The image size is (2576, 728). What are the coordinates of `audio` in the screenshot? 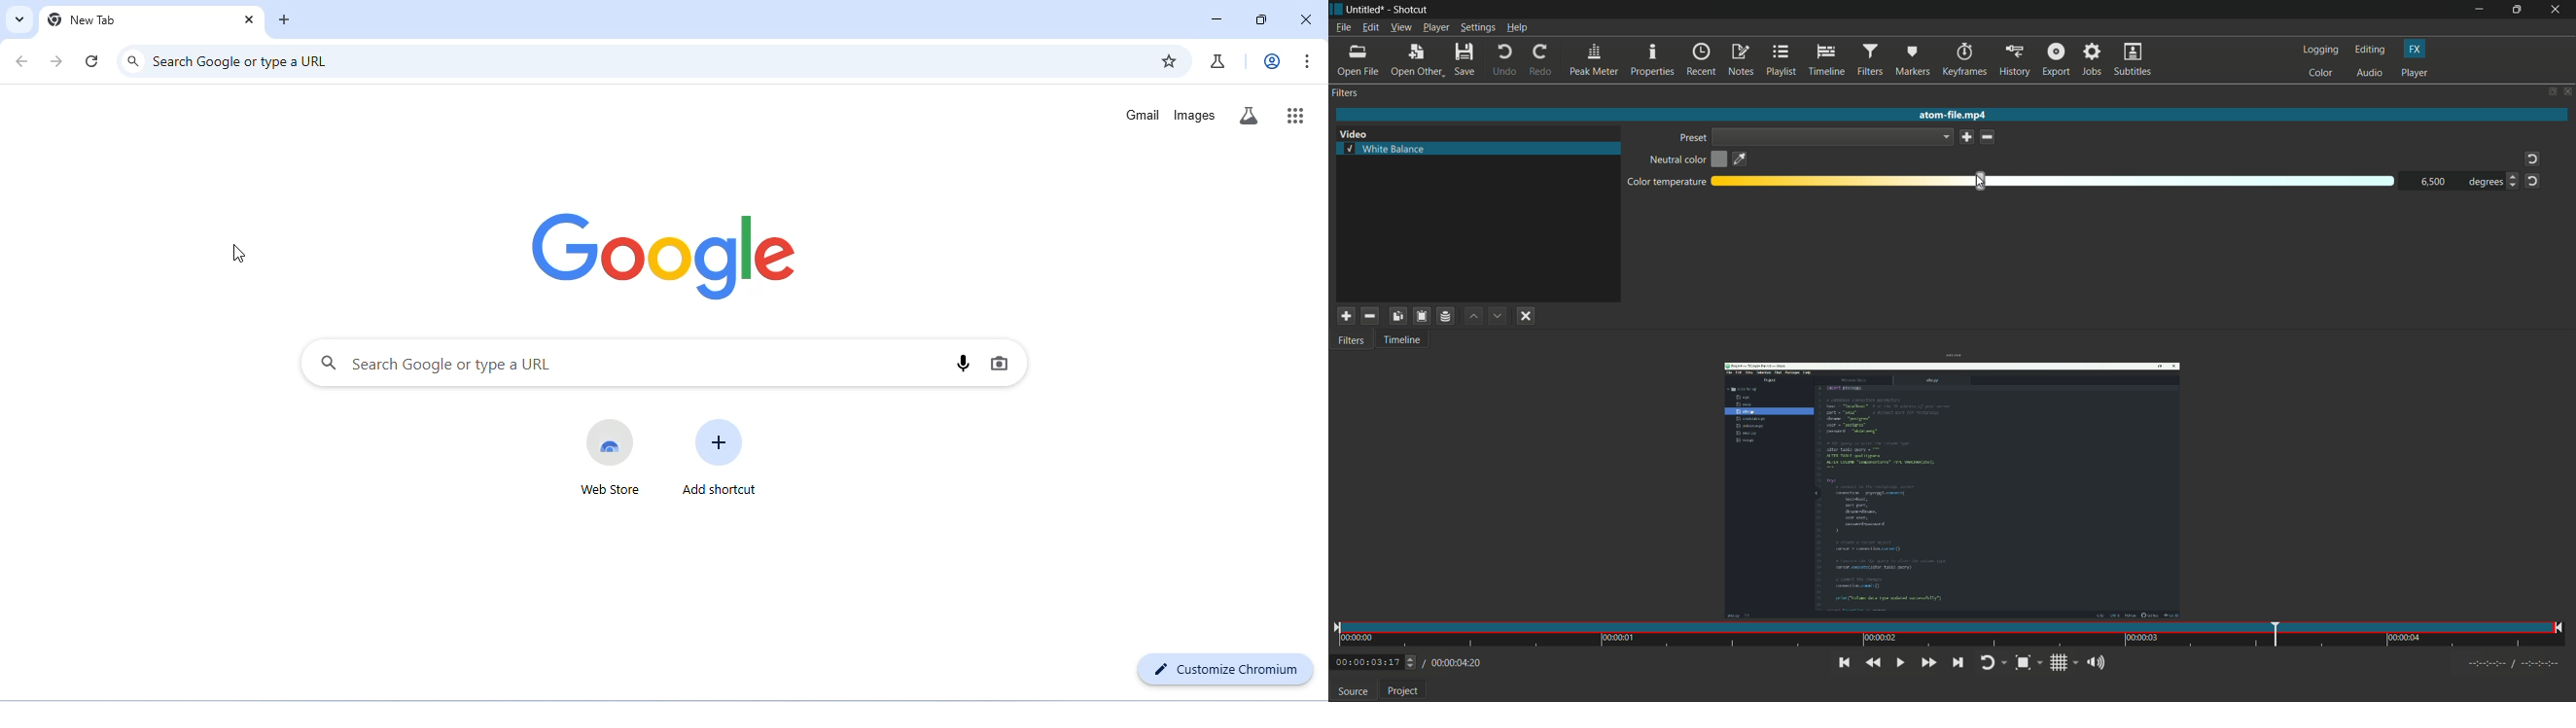 It's located at (2369, 73).